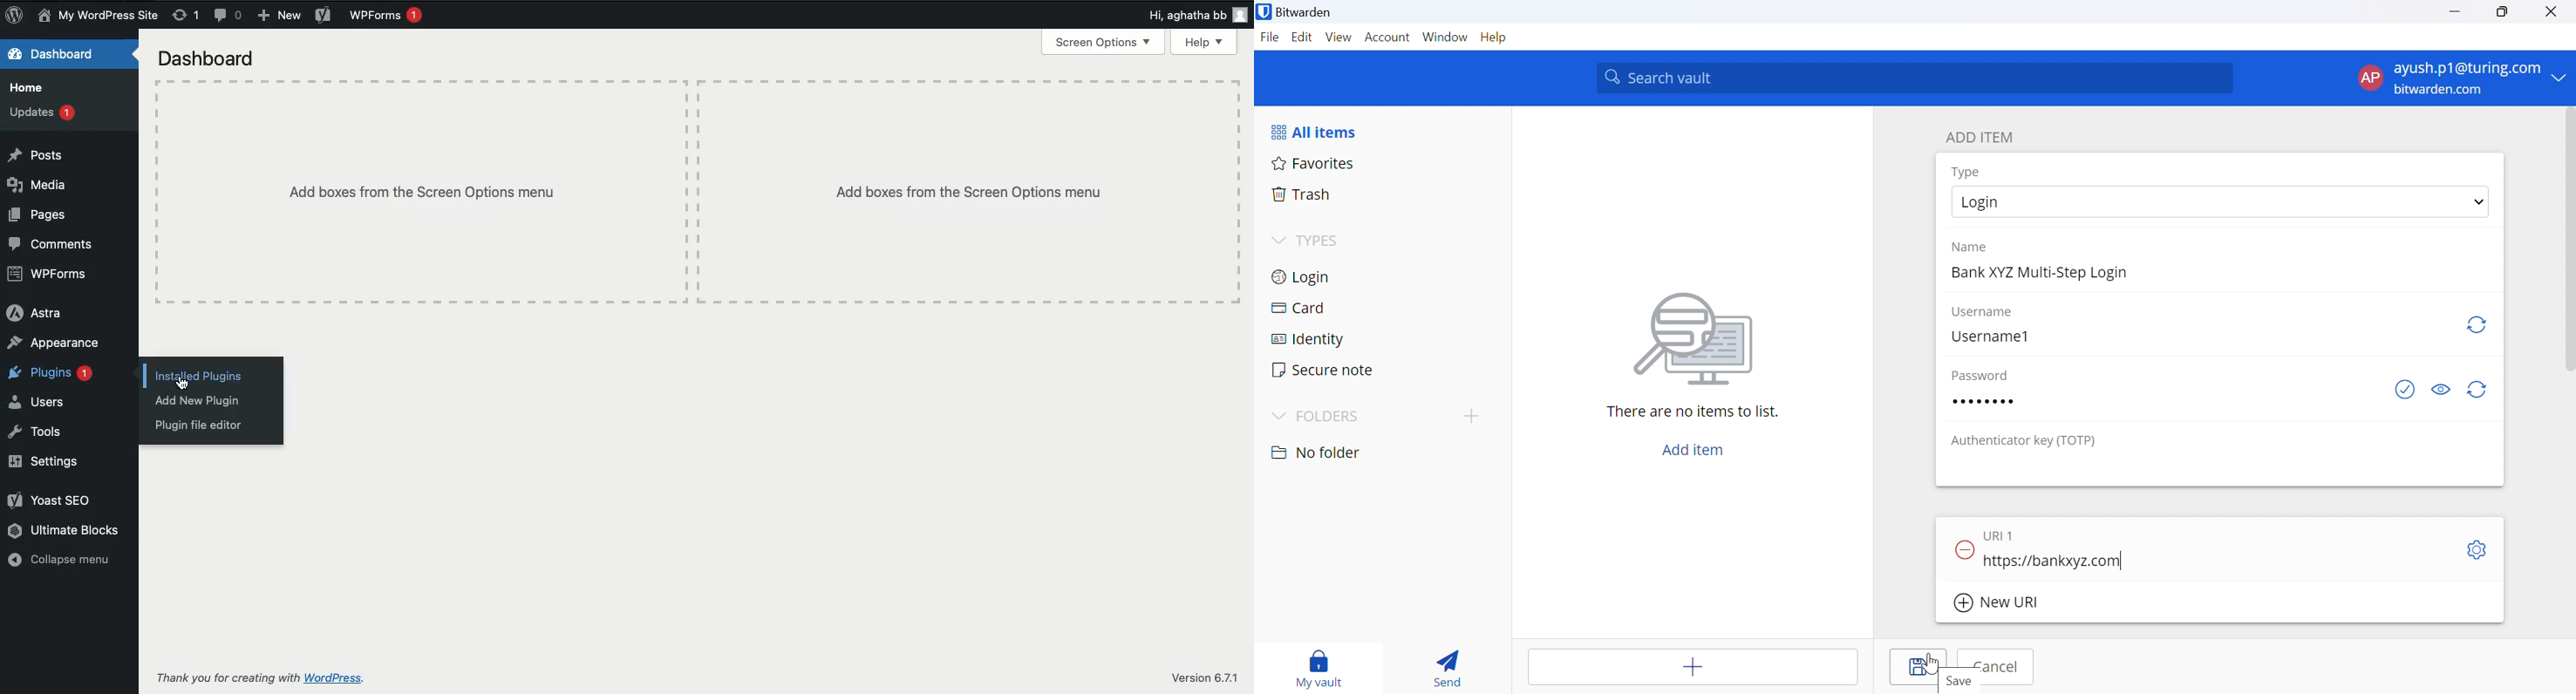 The image size is (2576, 700). What do you see at coordinates (1313, 162) in the screenshot?
I see `Favorites` at bounding box center [1313, 162].